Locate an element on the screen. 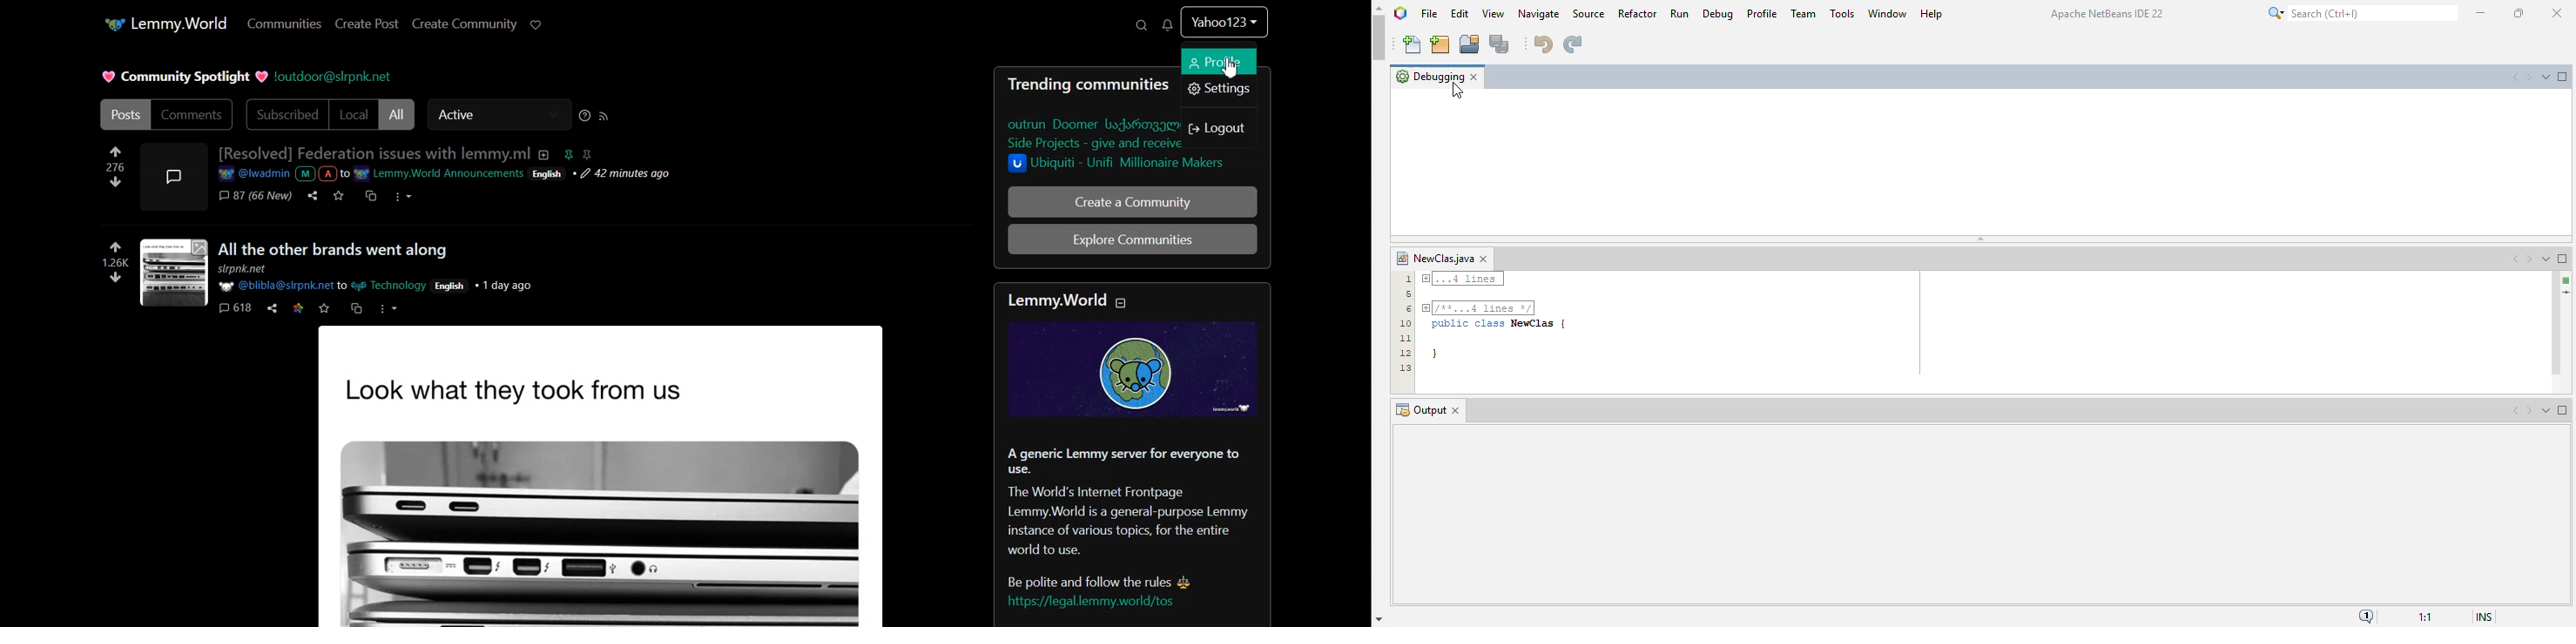 The height and width of the screenshot is (644, 2576). Logout is located at coordinates (1222, 127).